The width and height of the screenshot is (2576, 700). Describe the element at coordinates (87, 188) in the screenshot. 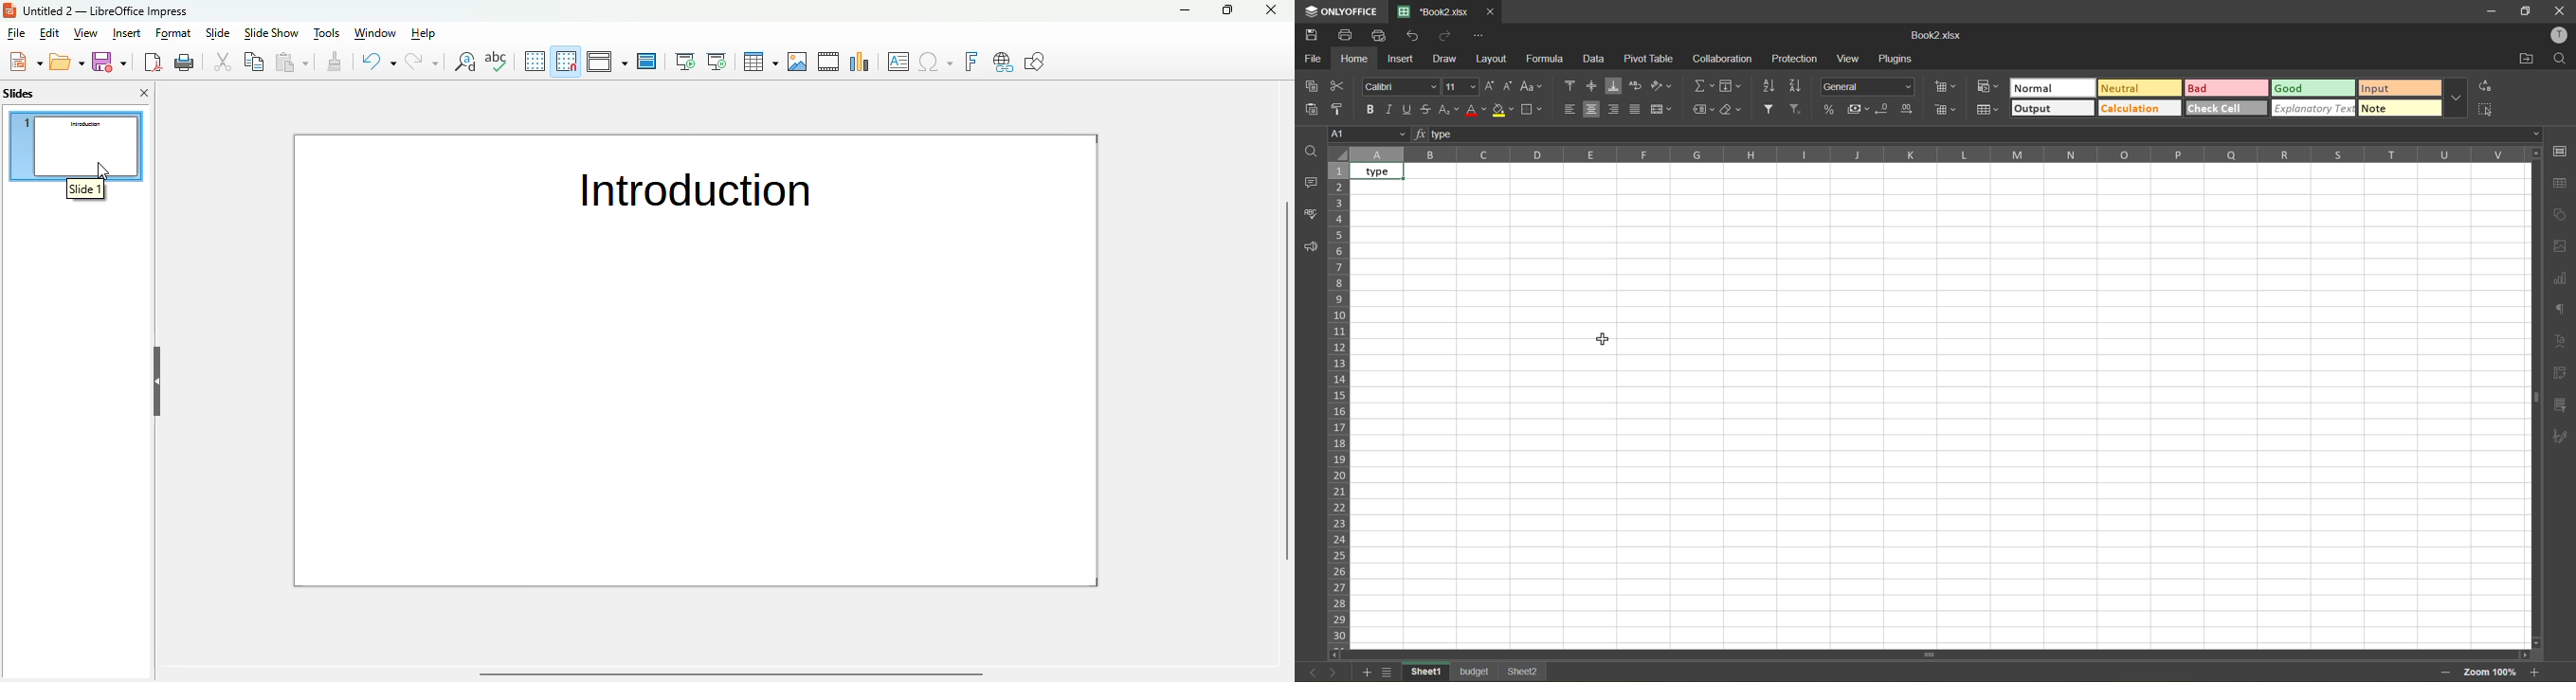

I see `slide 1` at that location.